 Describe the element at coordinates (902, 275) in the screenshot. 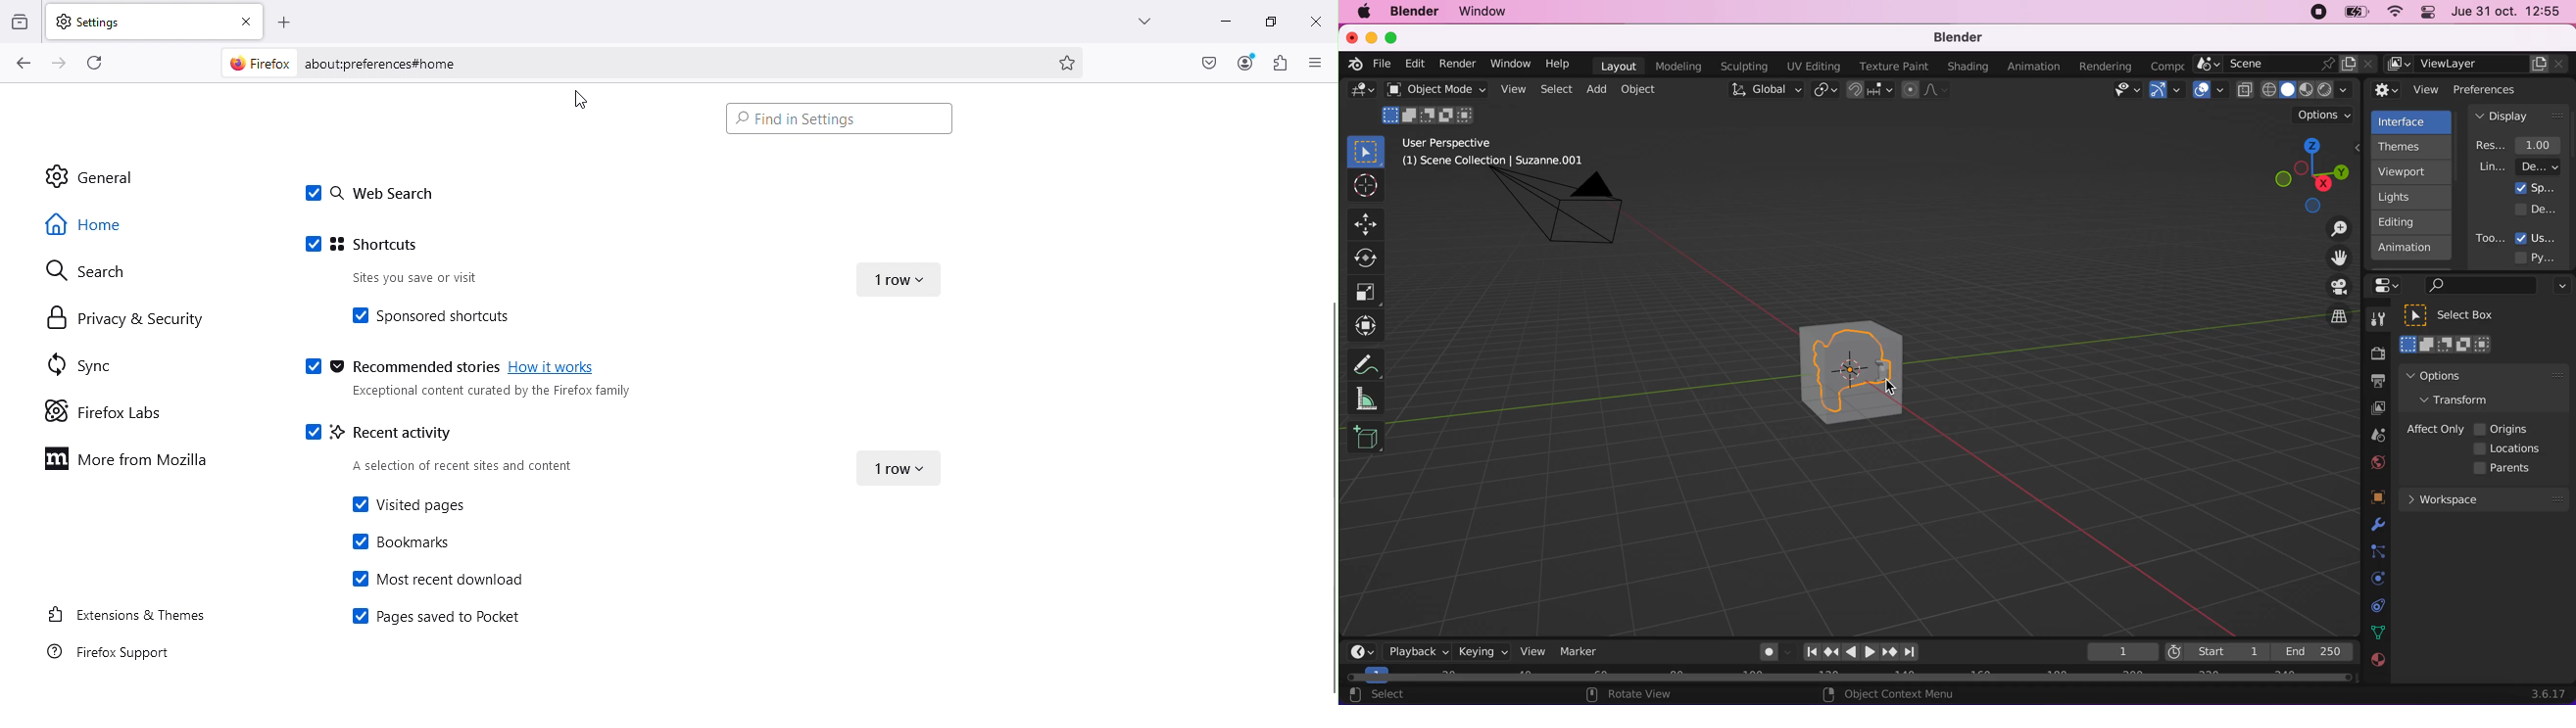

I see `Drop down menu` at that location.